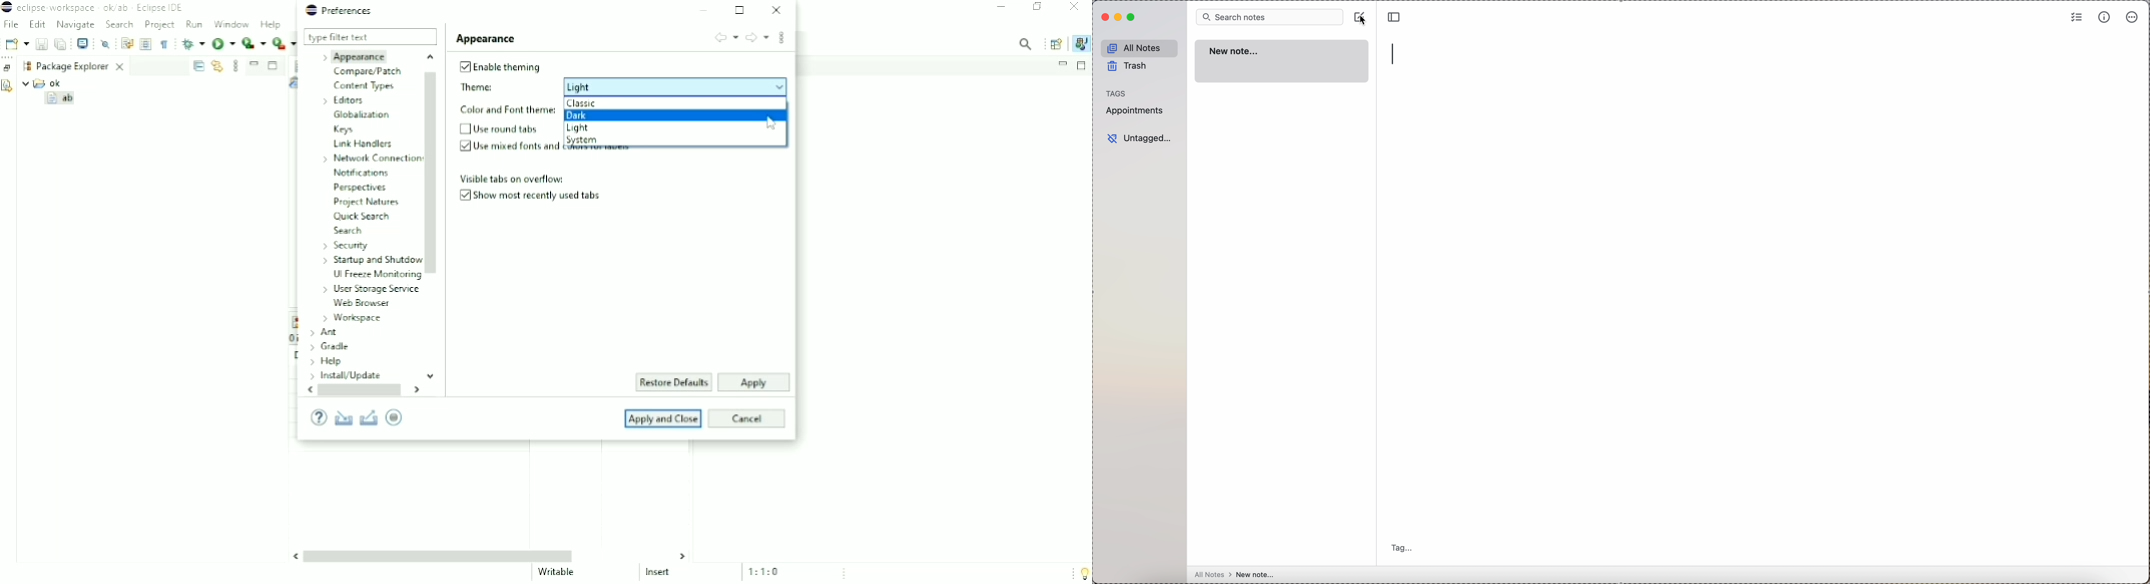 This screenshot has width=2156, height=588. What do you see at coordinates (1282, 62) in the screenshot?
I see `new note` at bounding box center [1282, 62].